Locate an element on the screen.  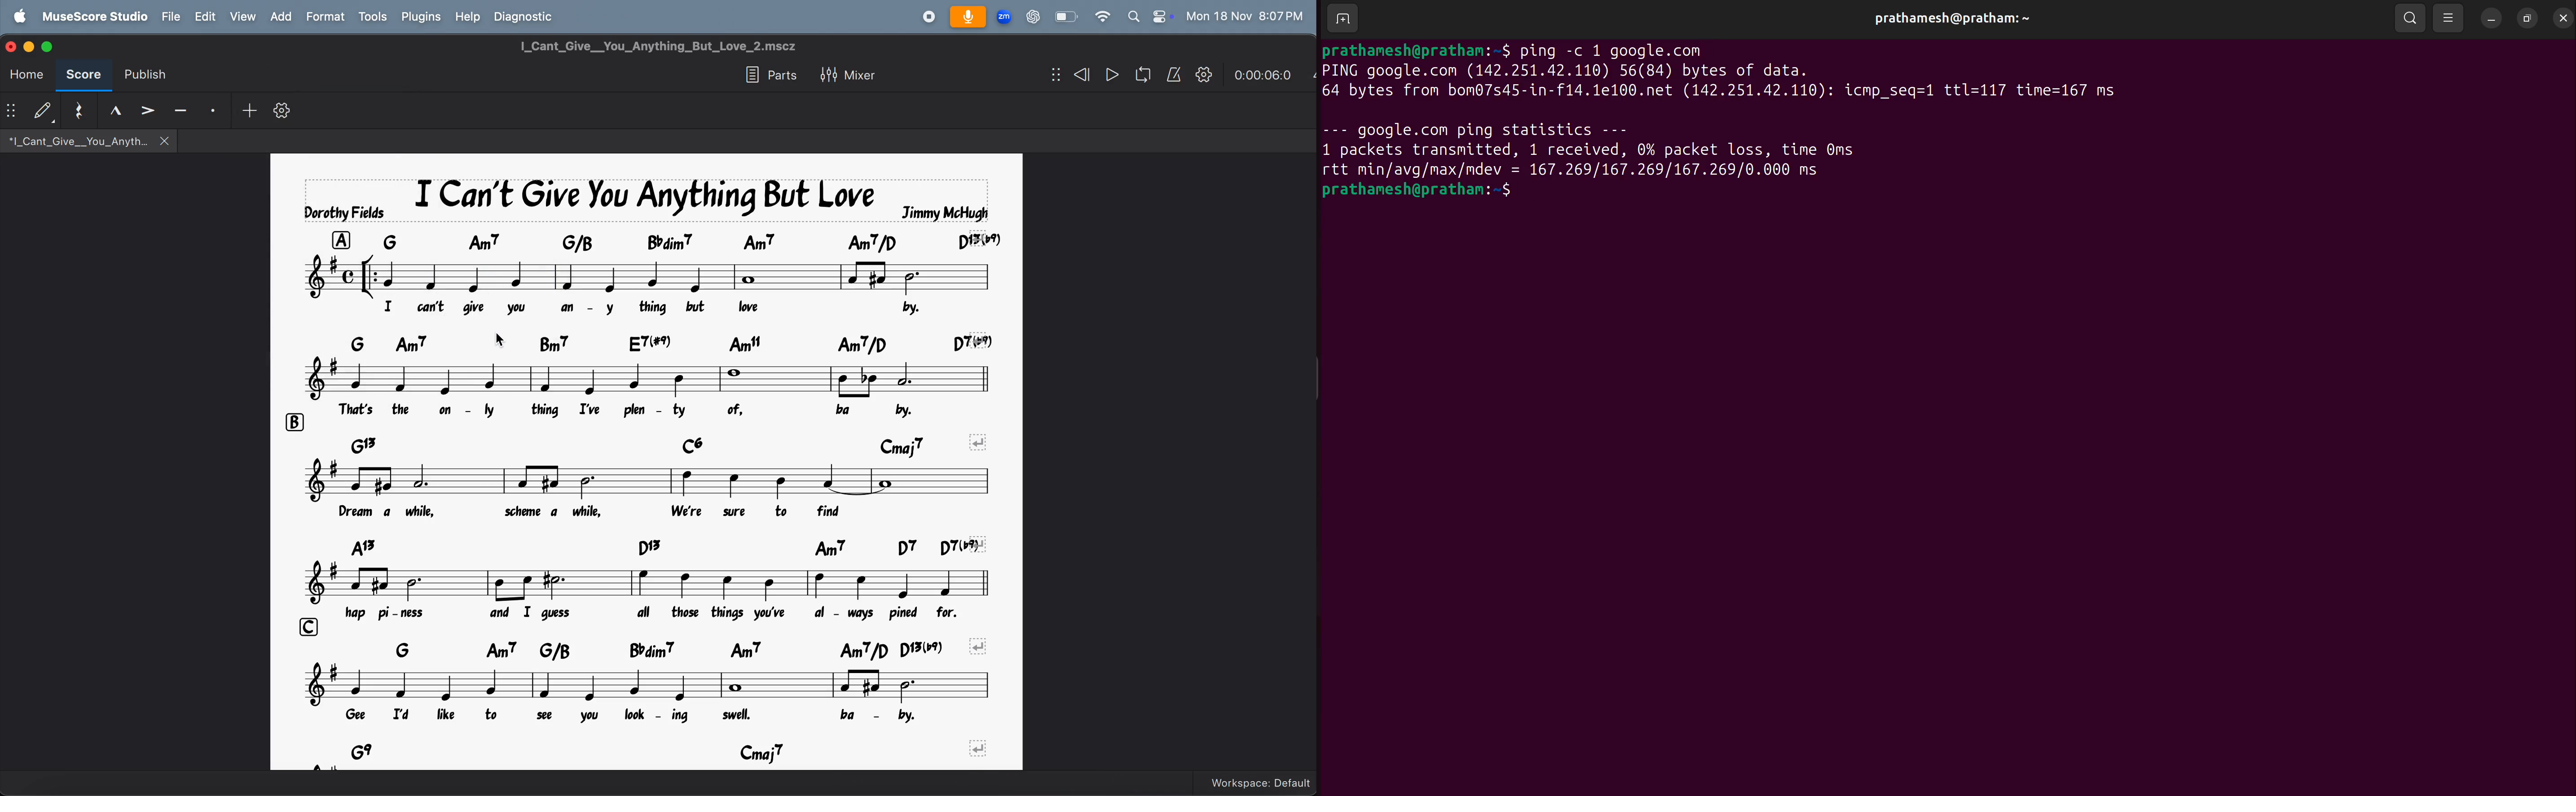
chord symbol is located at coordinates (646, 240).